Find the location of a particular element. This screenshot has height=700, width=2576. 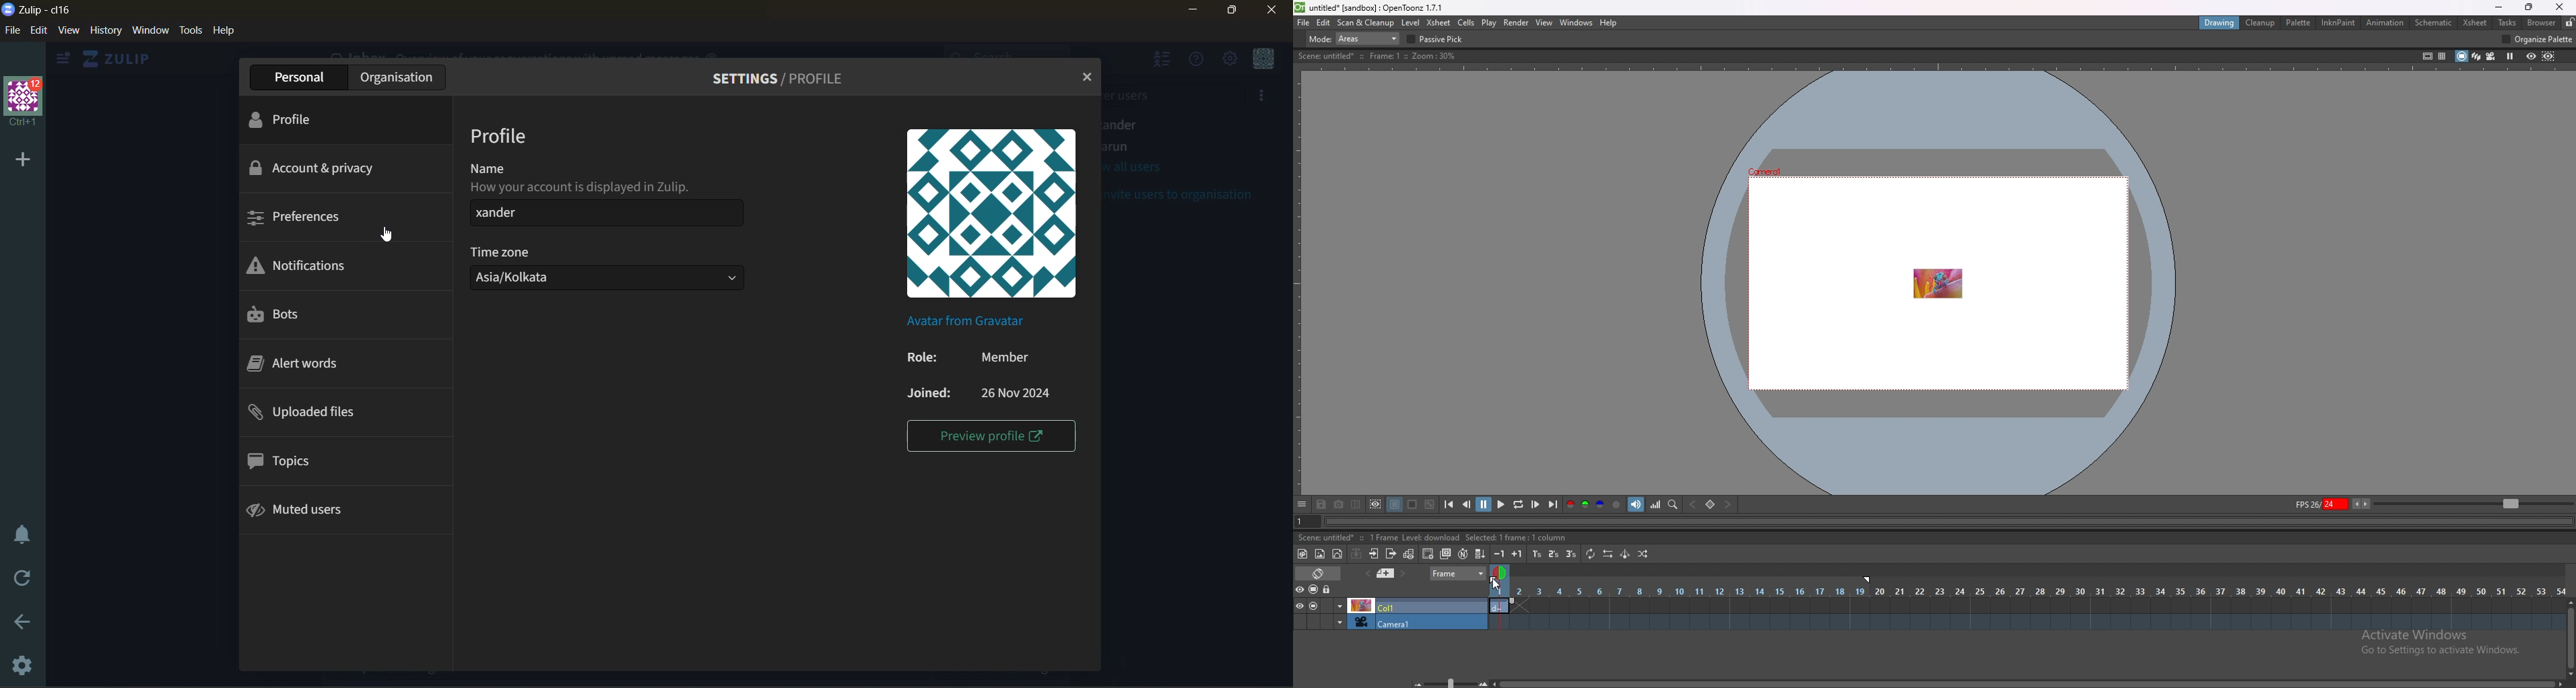

previous is located at coordinates (1467, 504).